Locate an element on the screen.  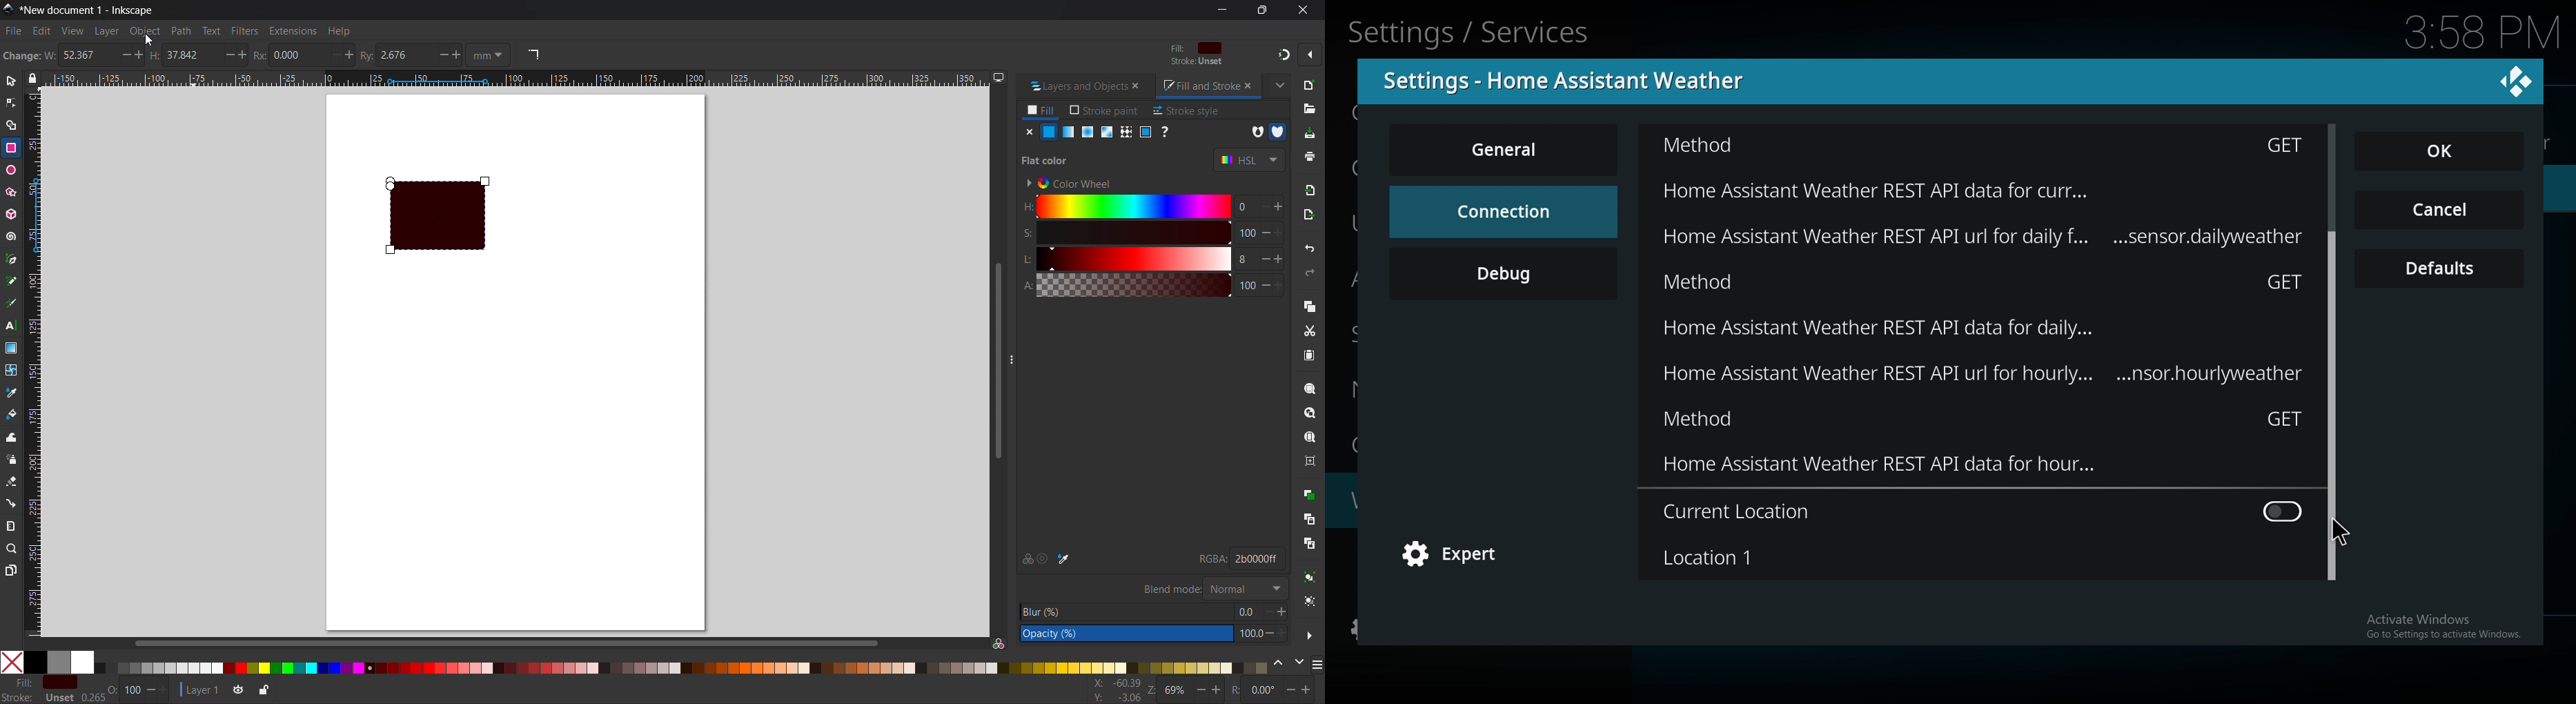
Maximize is located at coordinates (1261, 10).